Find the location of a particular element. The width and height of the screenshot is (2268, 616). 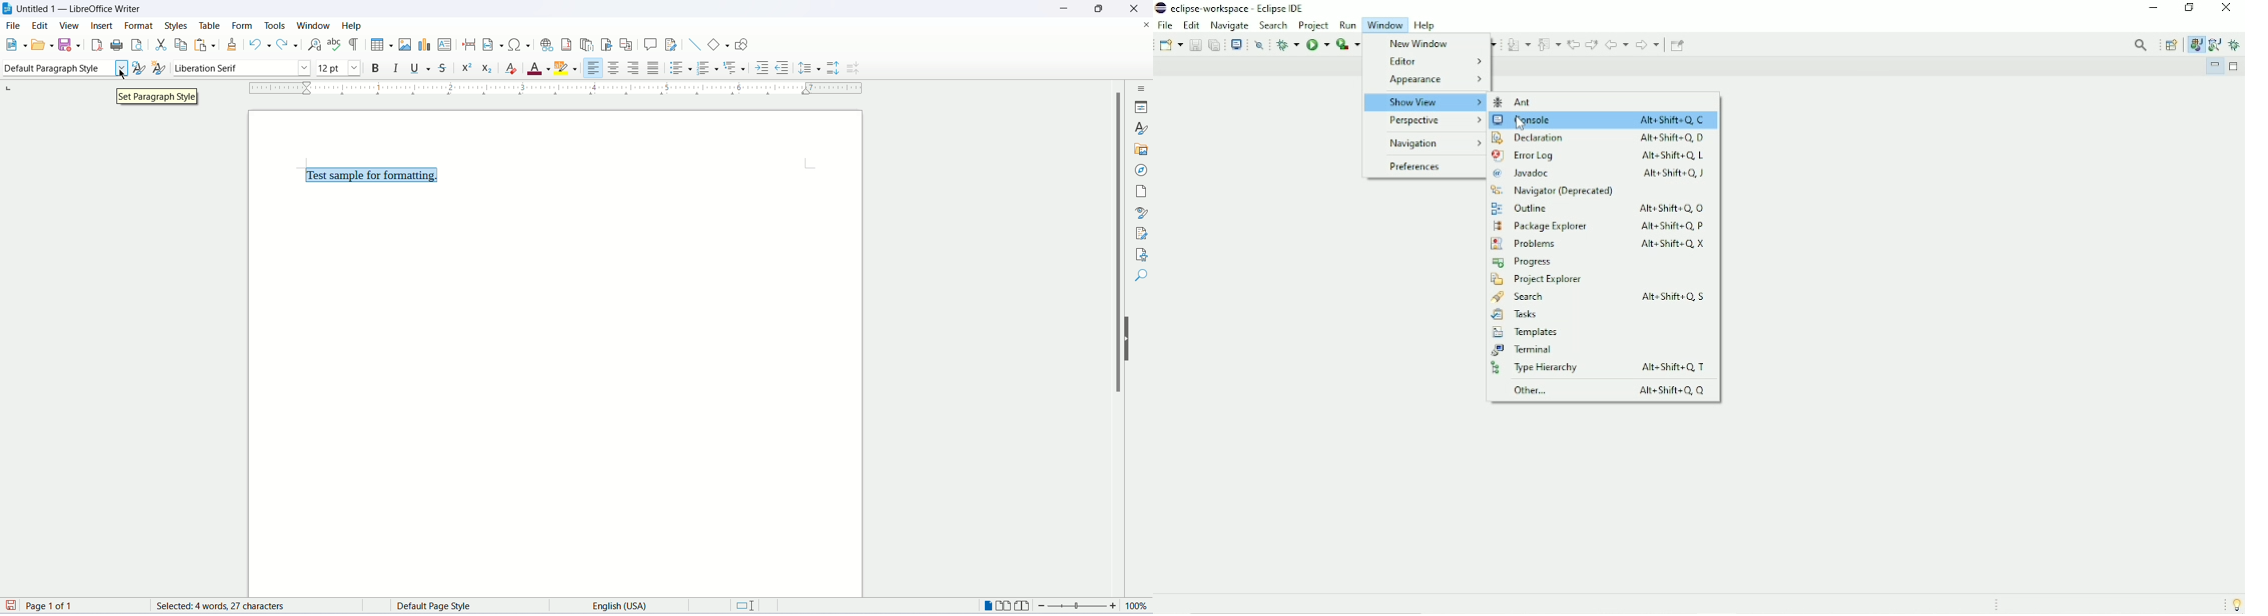

maximize is located at coordinates (1099, 8).